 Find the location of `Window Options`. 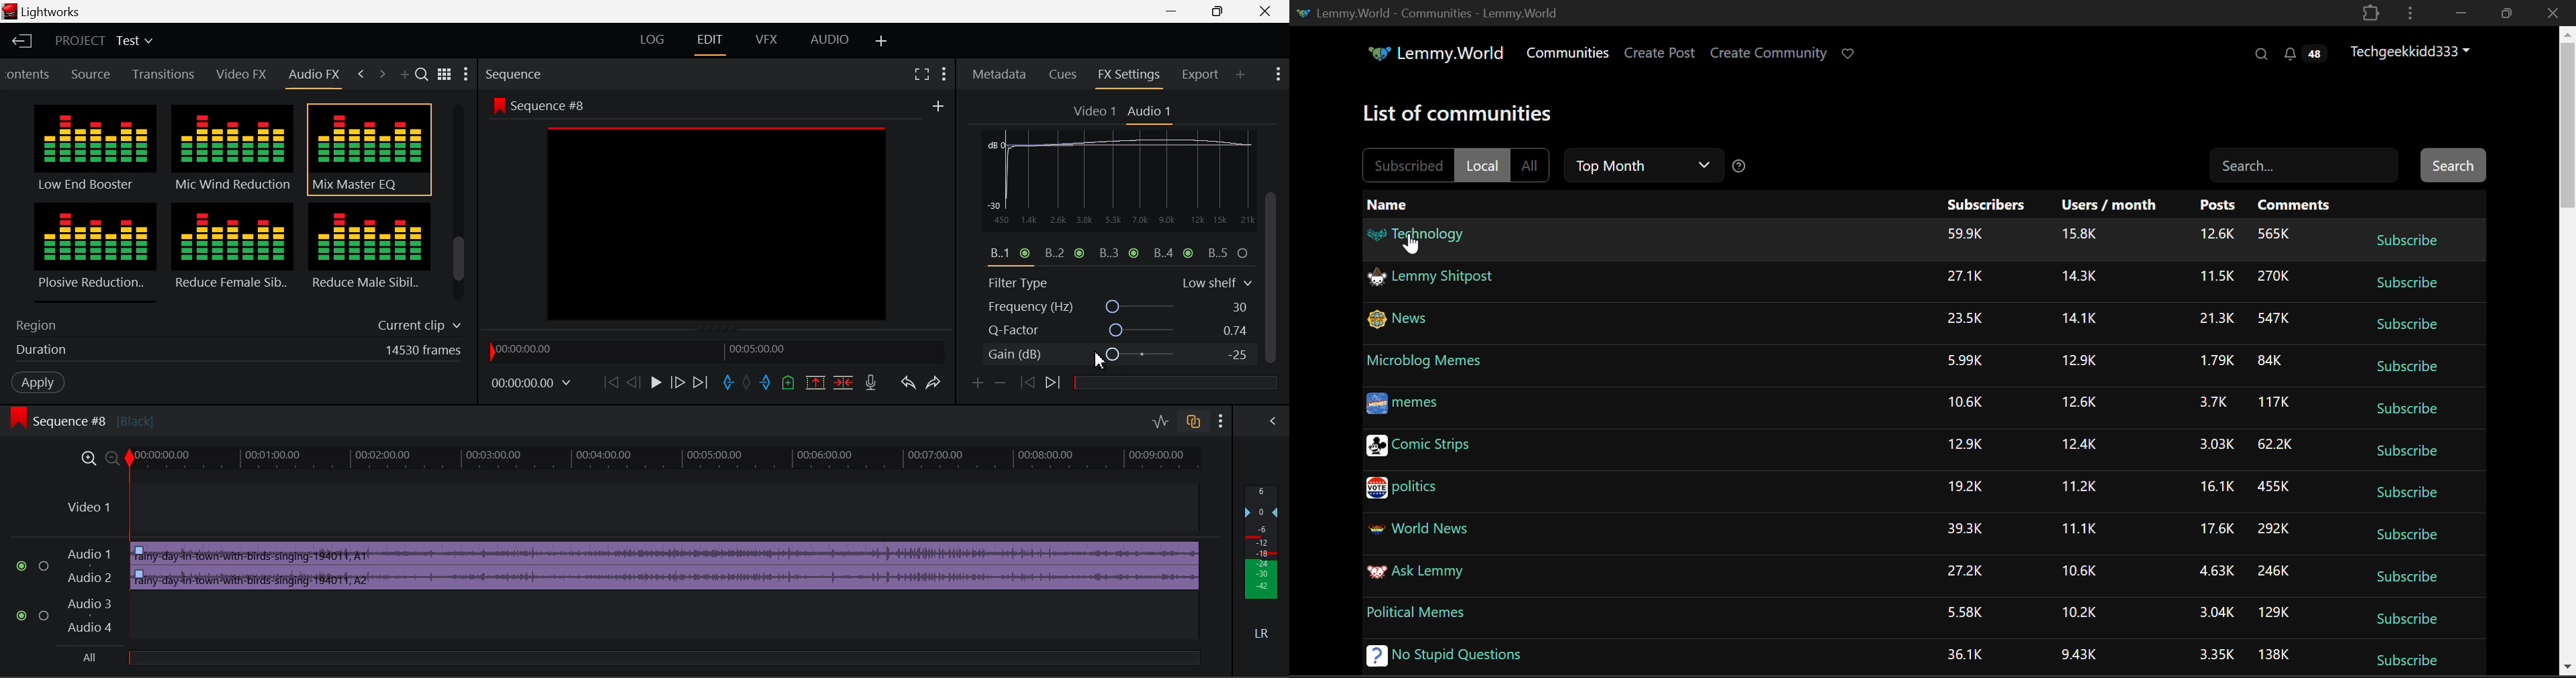

Window Options is located at coordinates (2412, 13).